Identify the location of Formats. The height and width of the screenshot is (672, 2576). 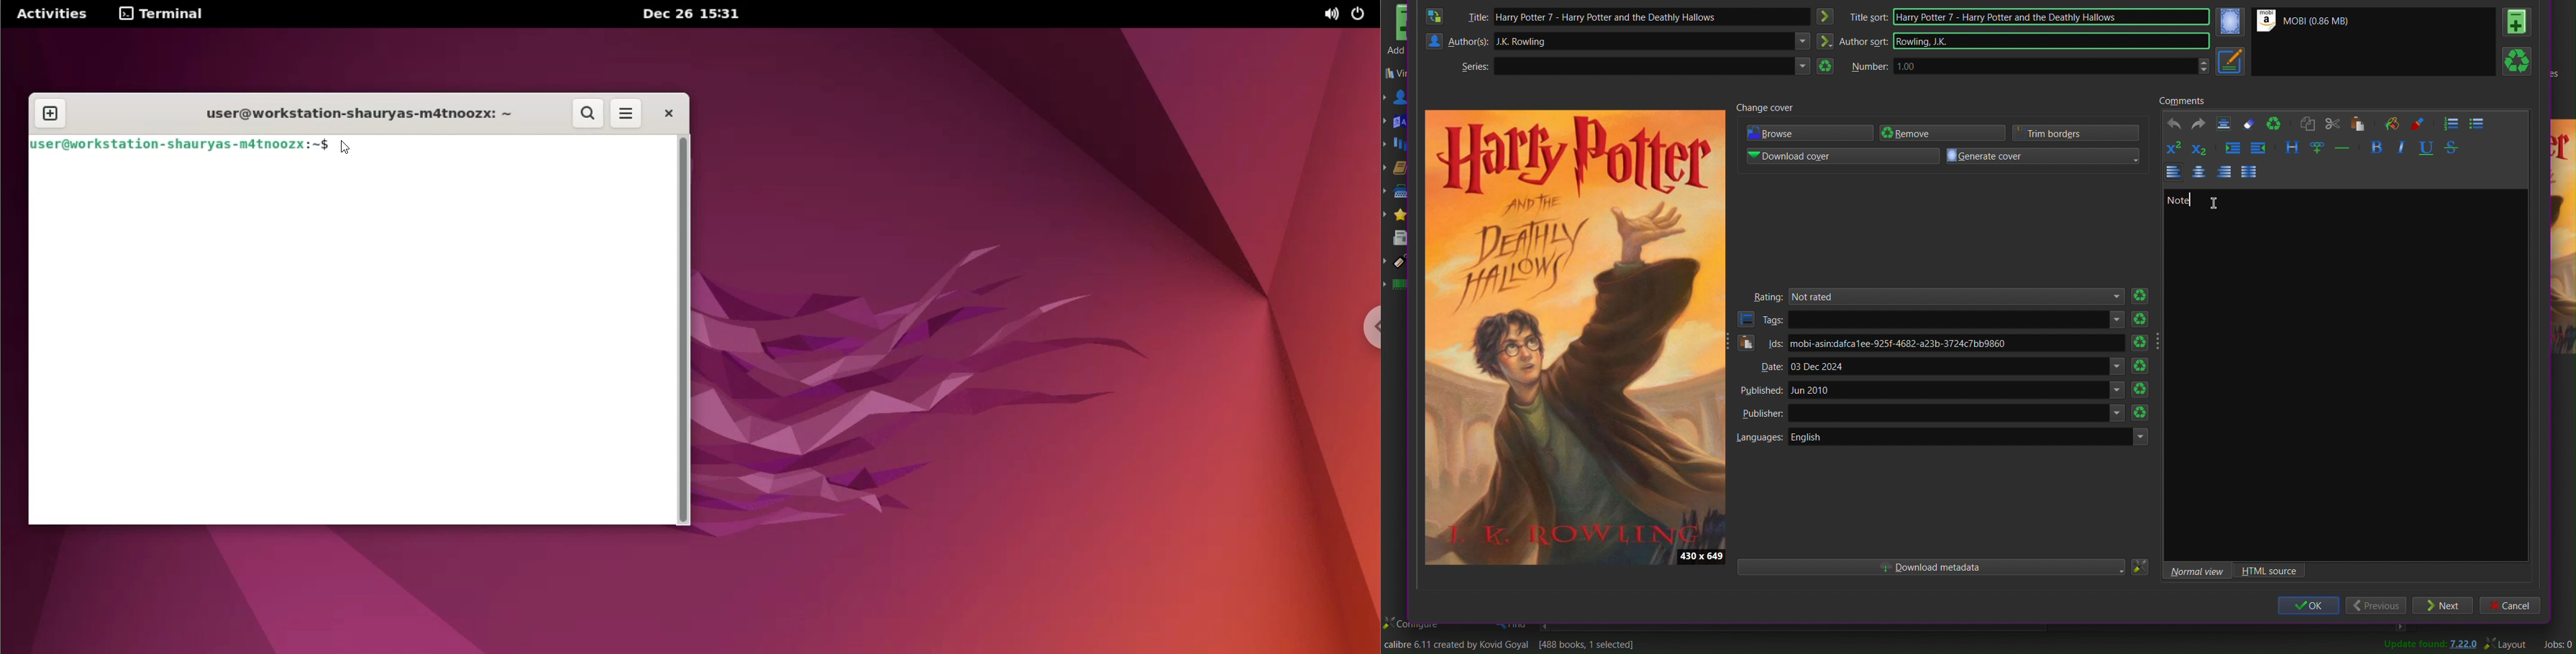
(1401, 169).